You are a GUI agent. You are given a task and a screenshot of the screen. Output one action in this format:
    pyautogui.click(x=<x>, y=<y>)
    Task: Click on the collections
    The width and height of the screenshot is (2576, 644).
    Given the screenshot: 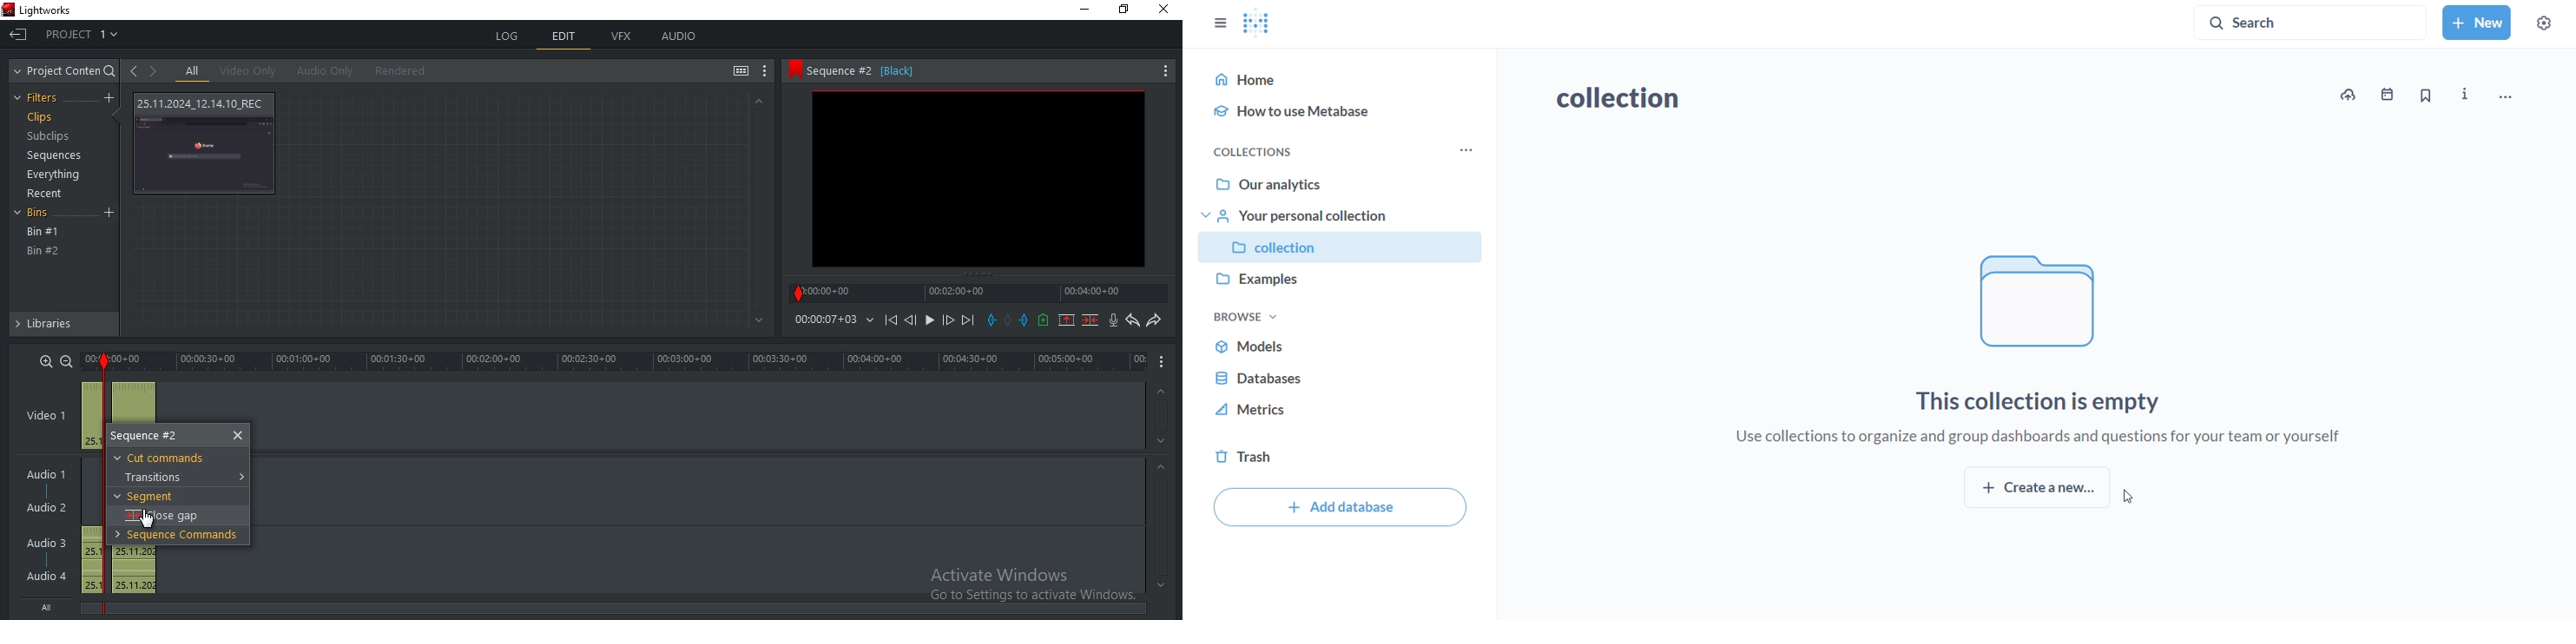 What is the action you would take?
    pyautogui.click(x=1245, y=150)
    